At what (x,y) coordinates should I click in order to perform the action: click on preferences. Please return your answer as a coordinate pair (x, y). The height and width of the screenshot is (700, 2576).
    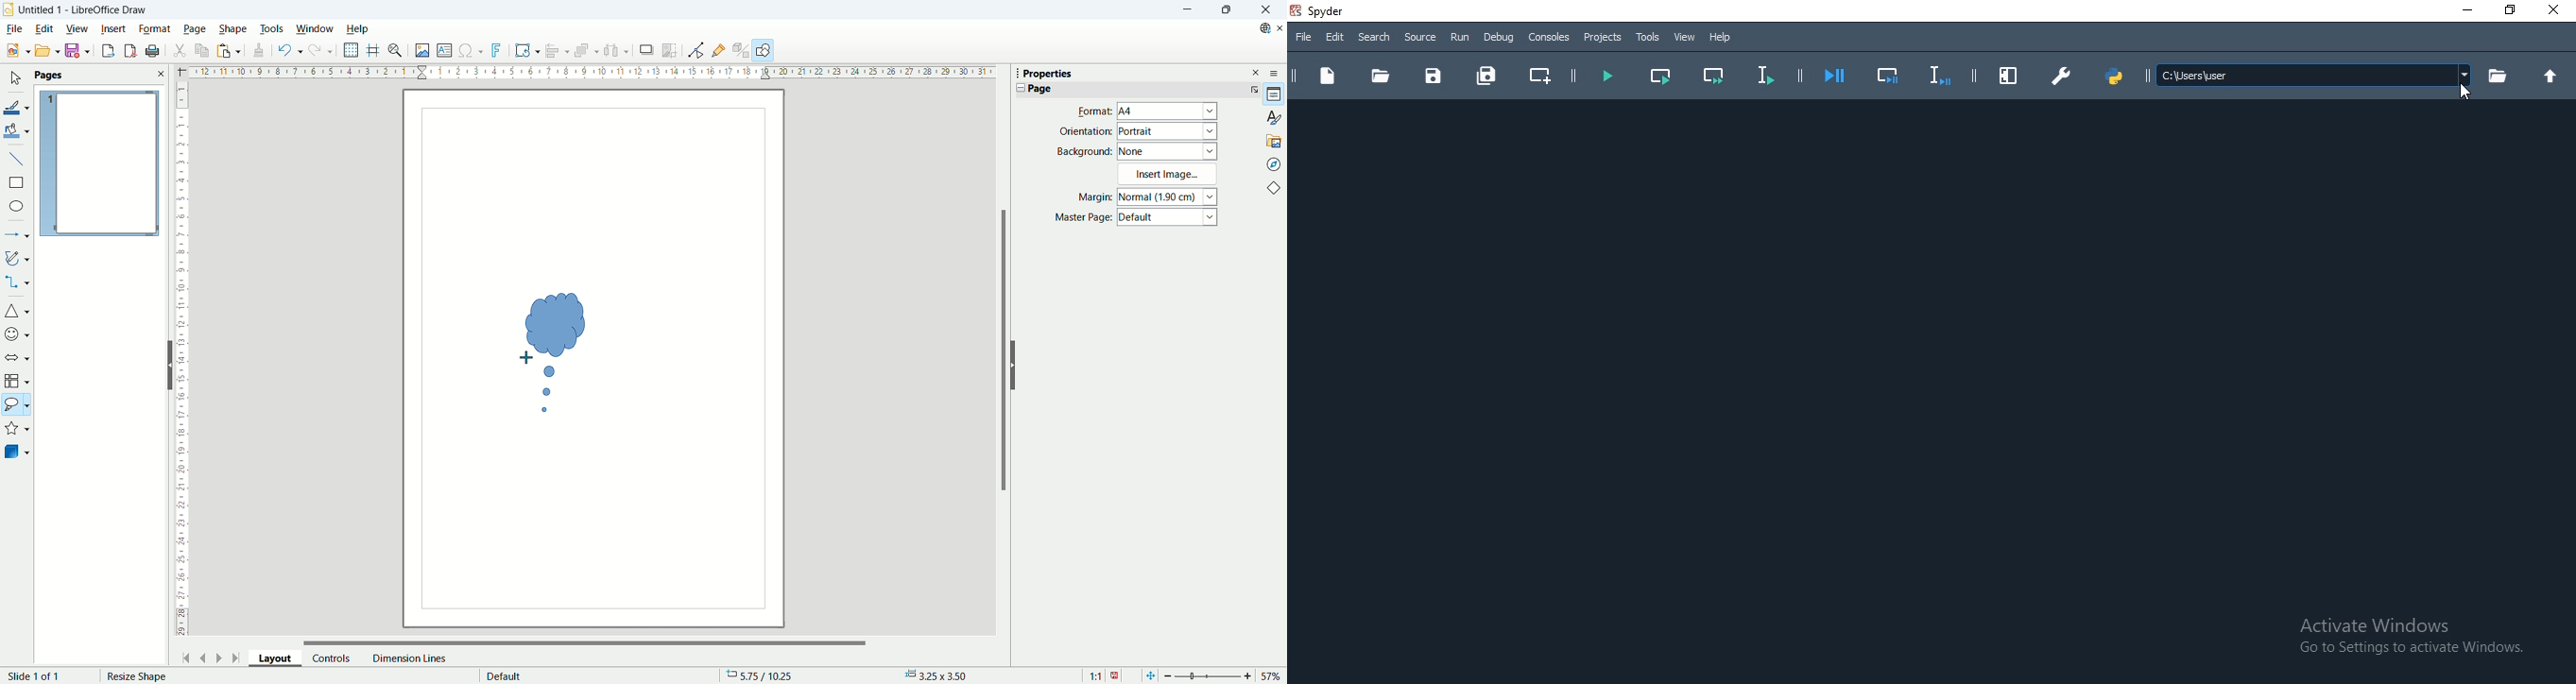
    Looking at the image, I should click on (2061, 77).